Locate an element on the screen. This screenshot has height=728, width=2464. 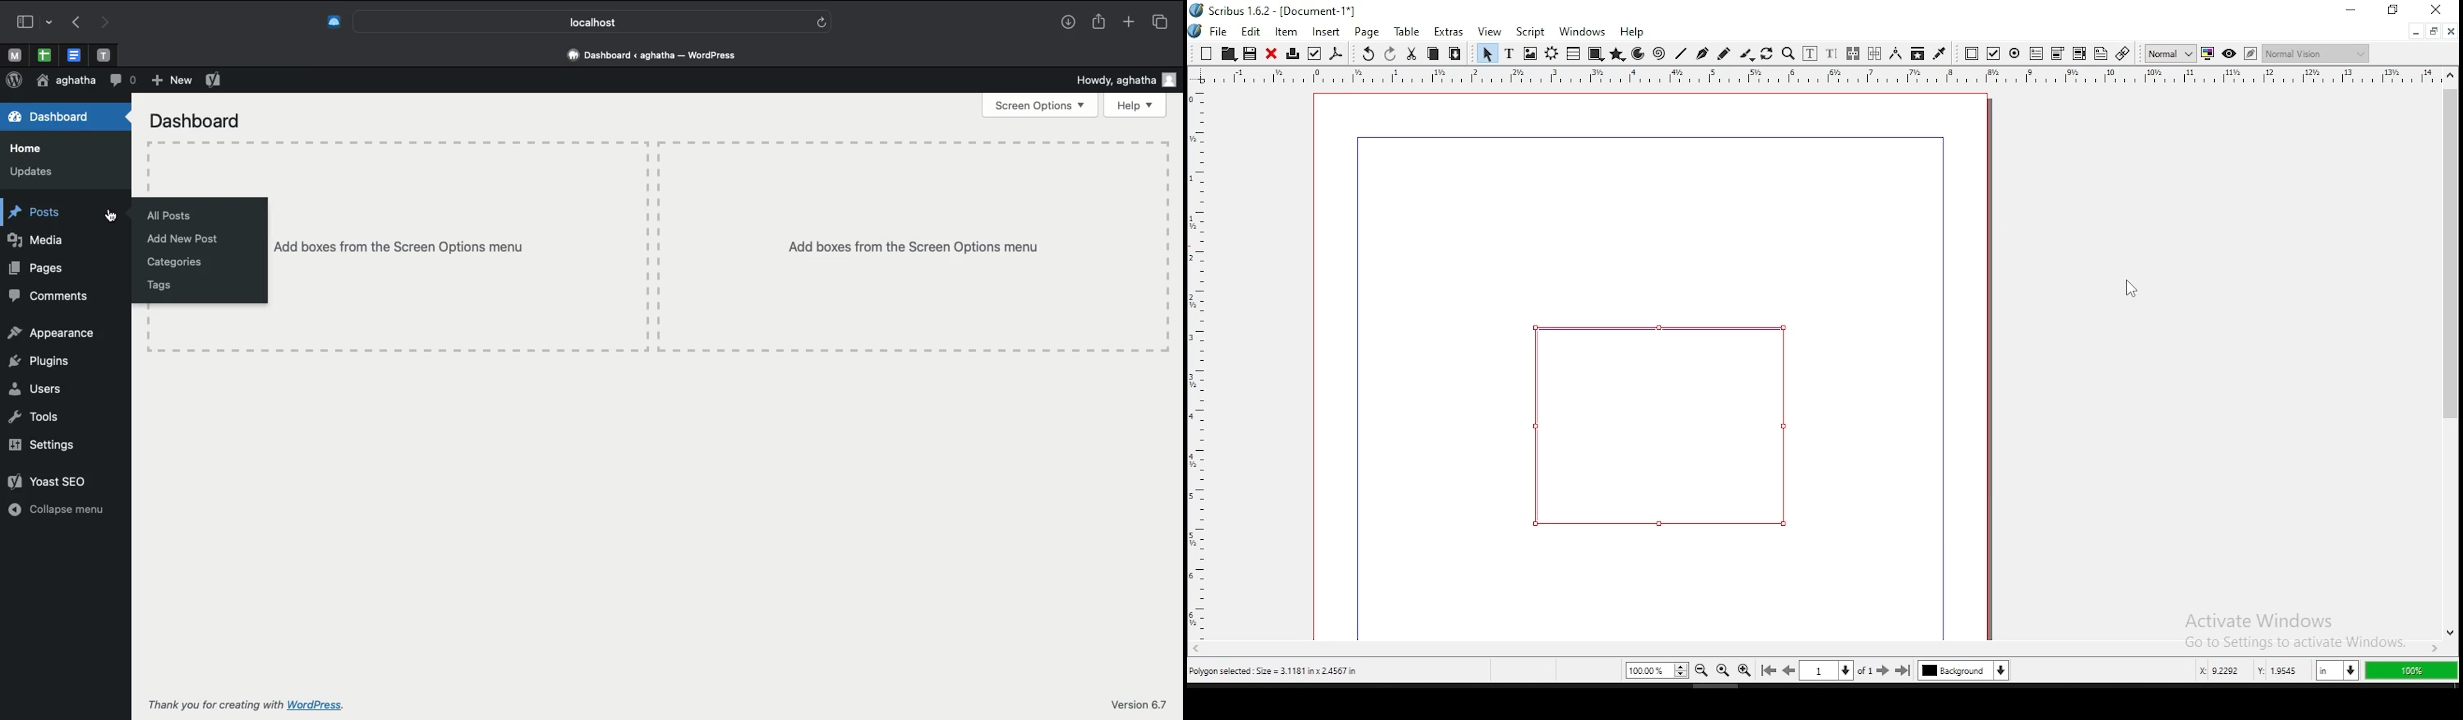
table is located at coordinates (1573, 53).